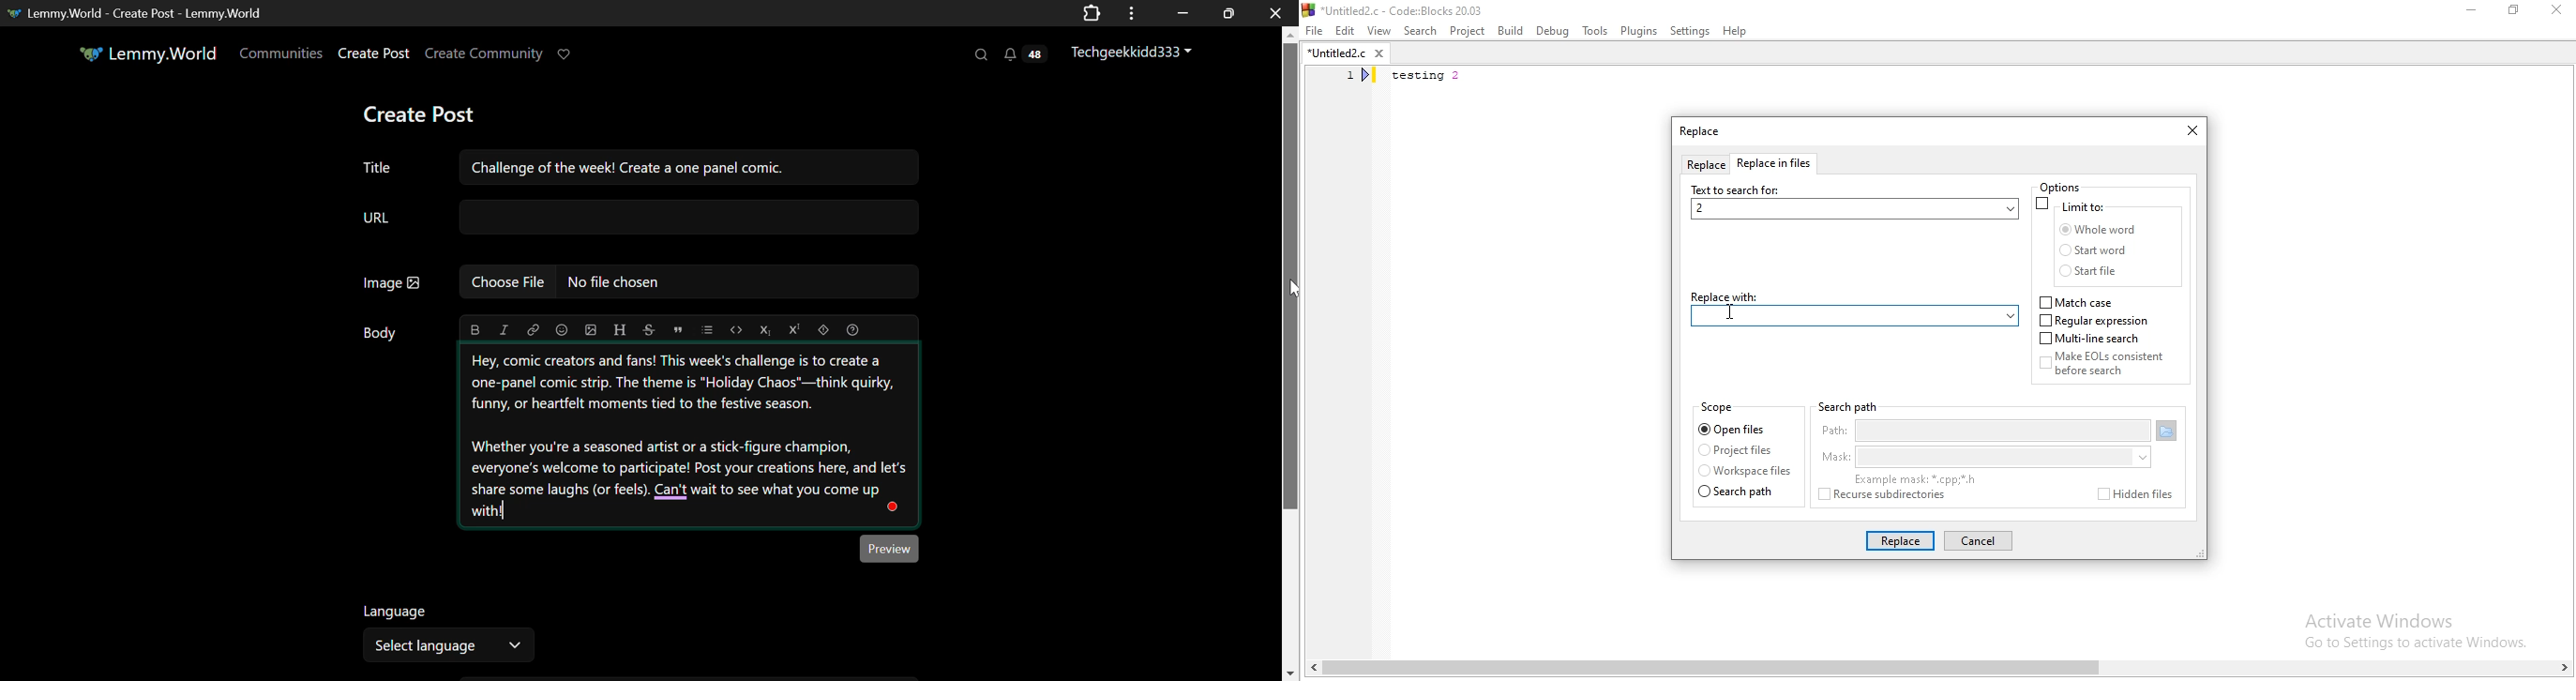 The height and width of the screenshot is (700, 2576). Describe the element at coordinates (1891, 497) in the screenshot. I see `rescue subdirectories` at that location.